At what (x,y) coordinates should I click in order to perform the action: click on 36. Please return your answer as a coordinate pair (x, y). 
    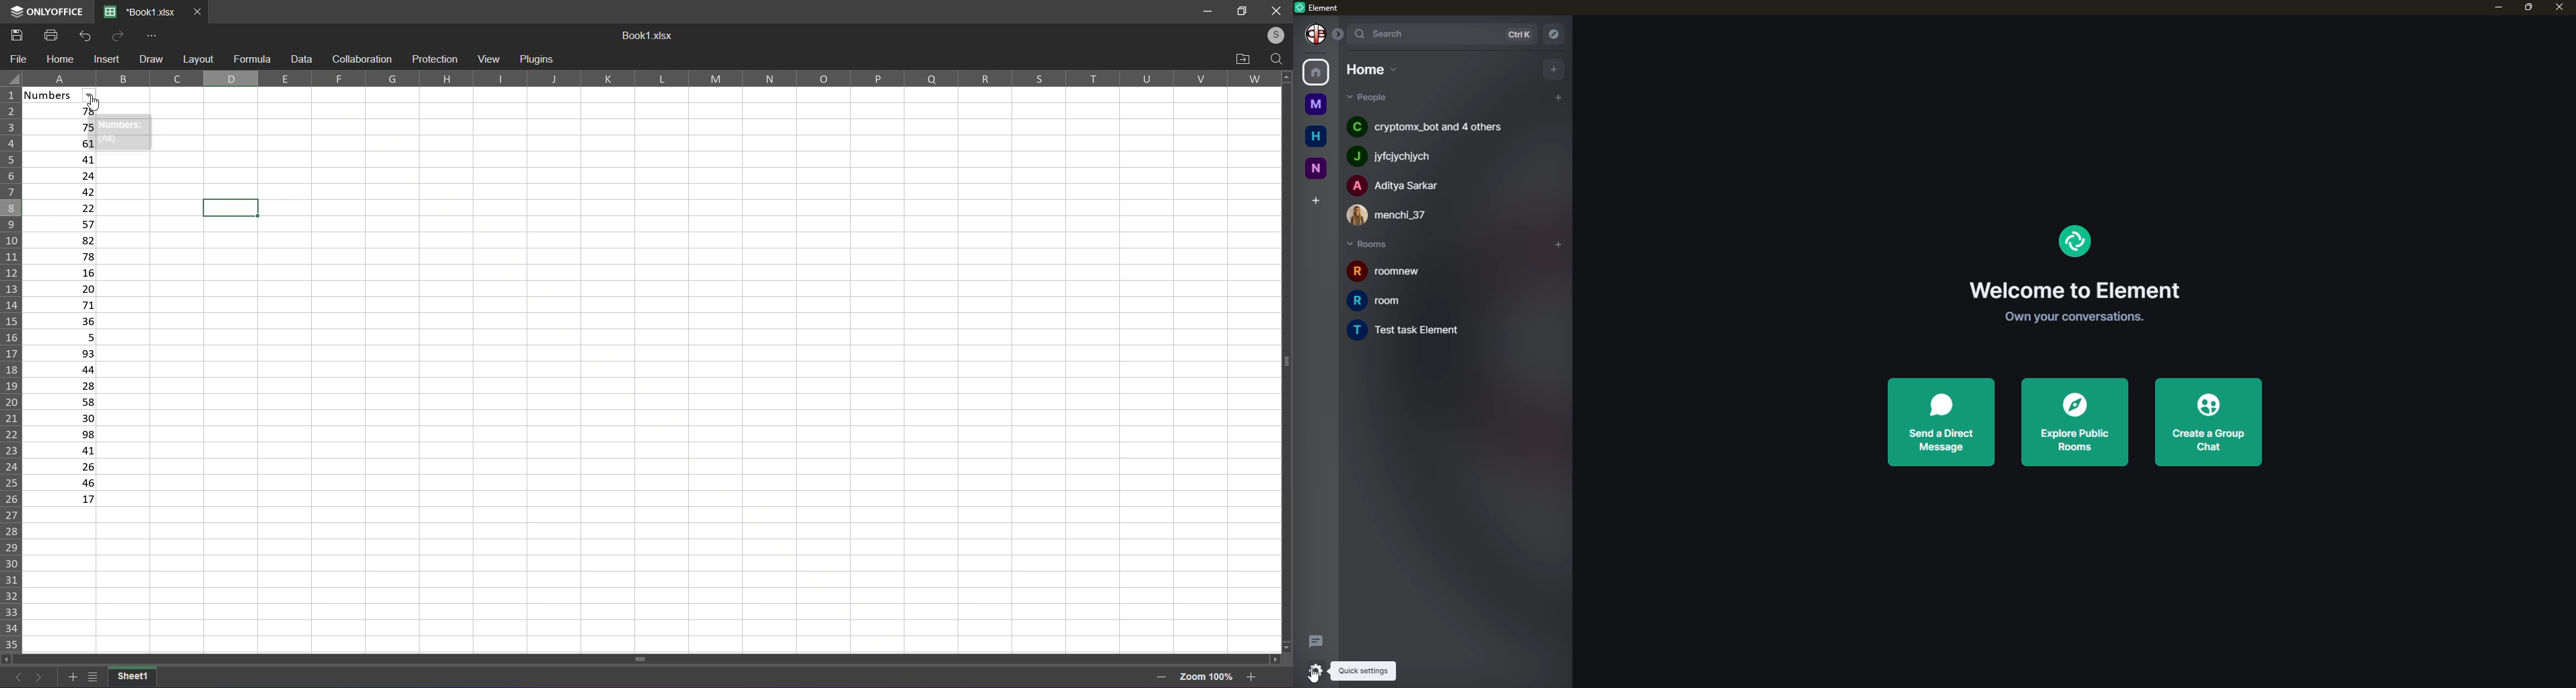
    Looking at the image, I should click on (64, 321).